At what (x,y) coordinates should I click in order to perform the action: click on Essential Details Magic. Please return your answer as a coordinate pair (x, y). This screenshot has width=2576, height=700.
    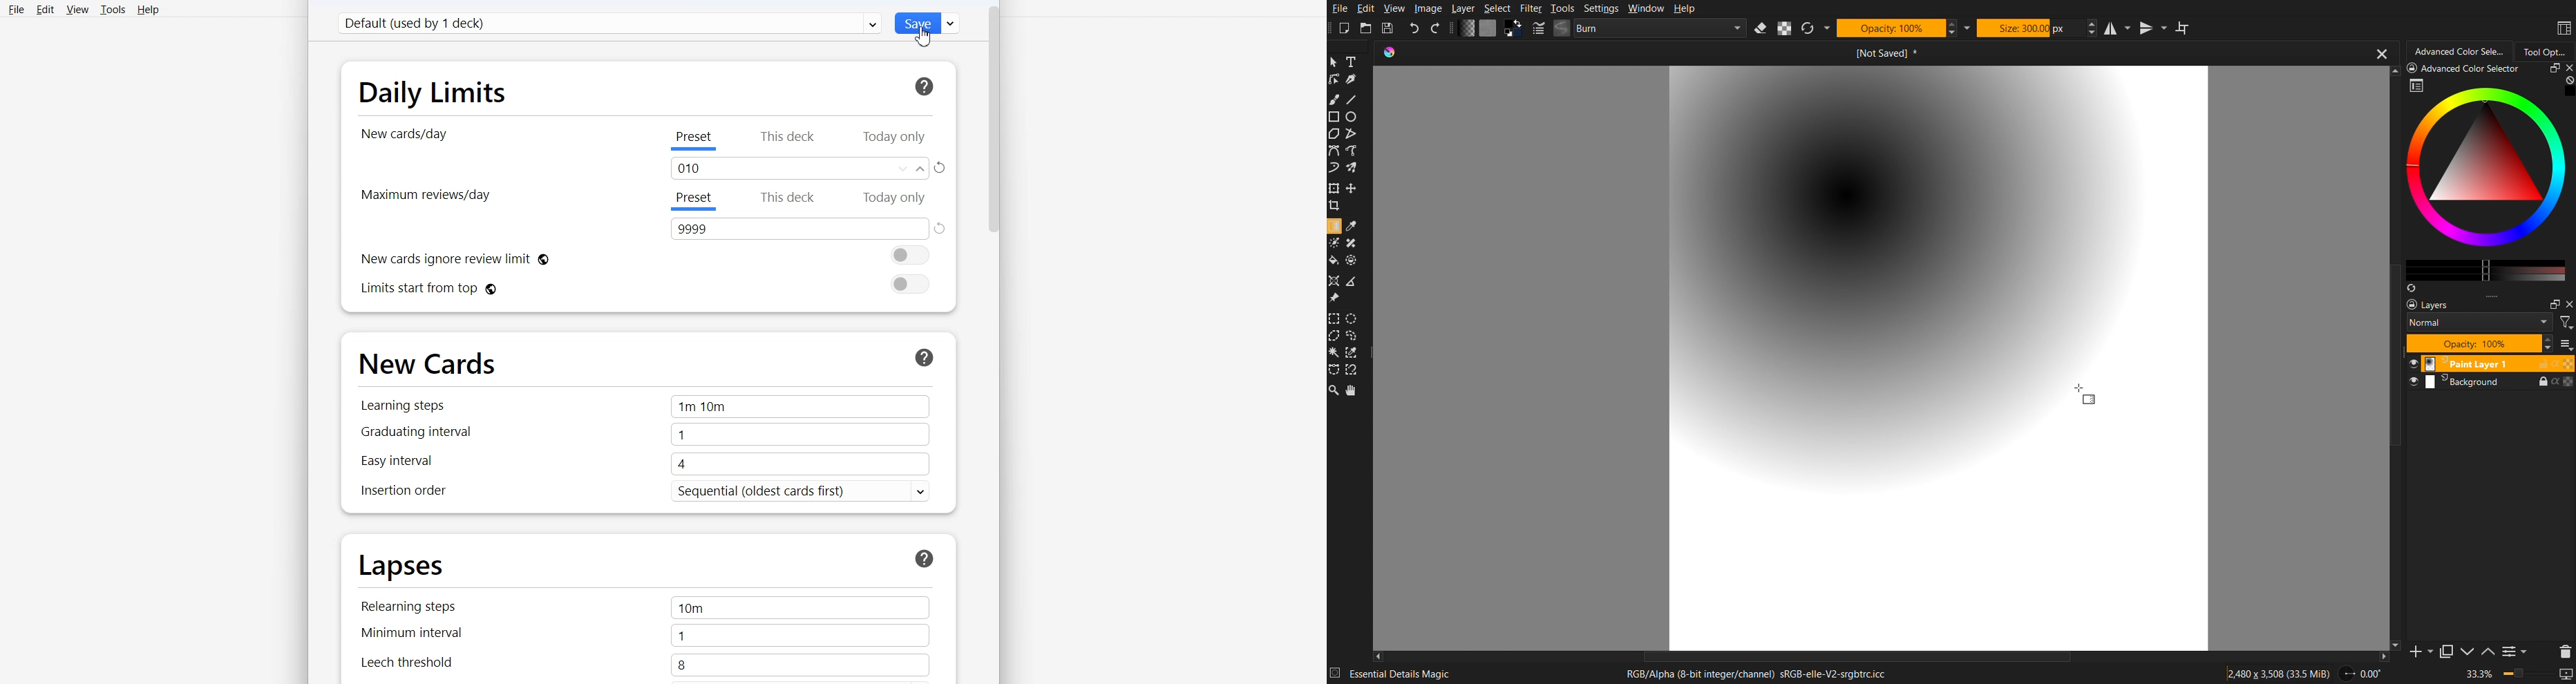
    Looking at the image, I should click on (1413, 674).